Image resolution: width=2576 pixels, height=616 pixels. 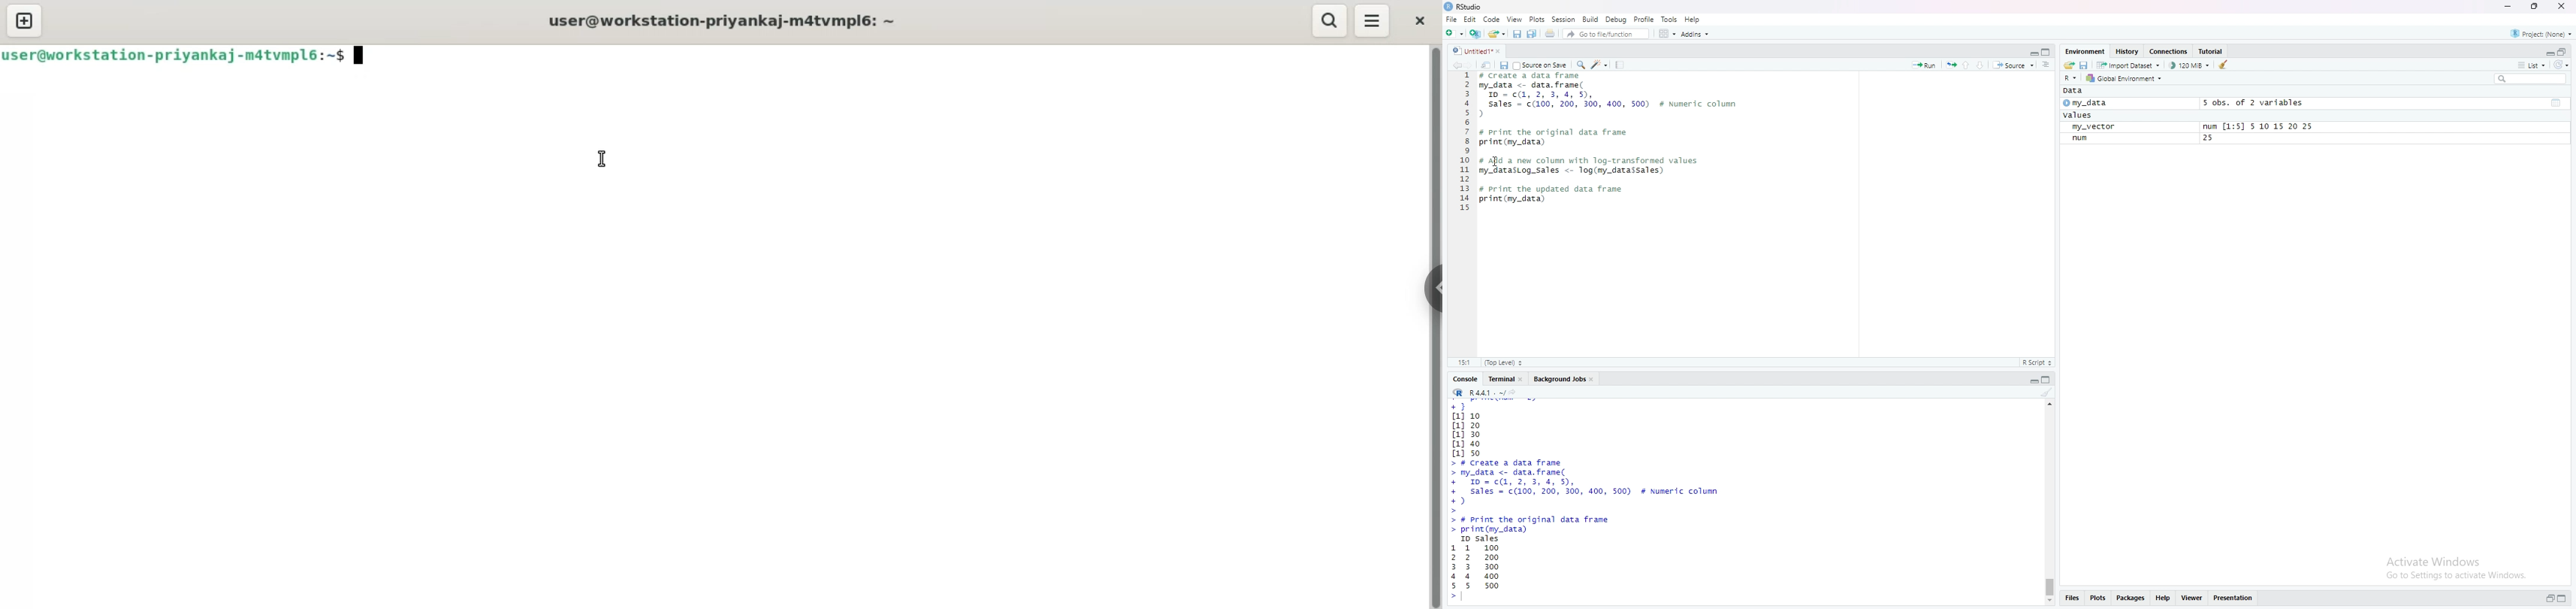 I want to click on run the current line or selection, so click(x=1924, y=63).